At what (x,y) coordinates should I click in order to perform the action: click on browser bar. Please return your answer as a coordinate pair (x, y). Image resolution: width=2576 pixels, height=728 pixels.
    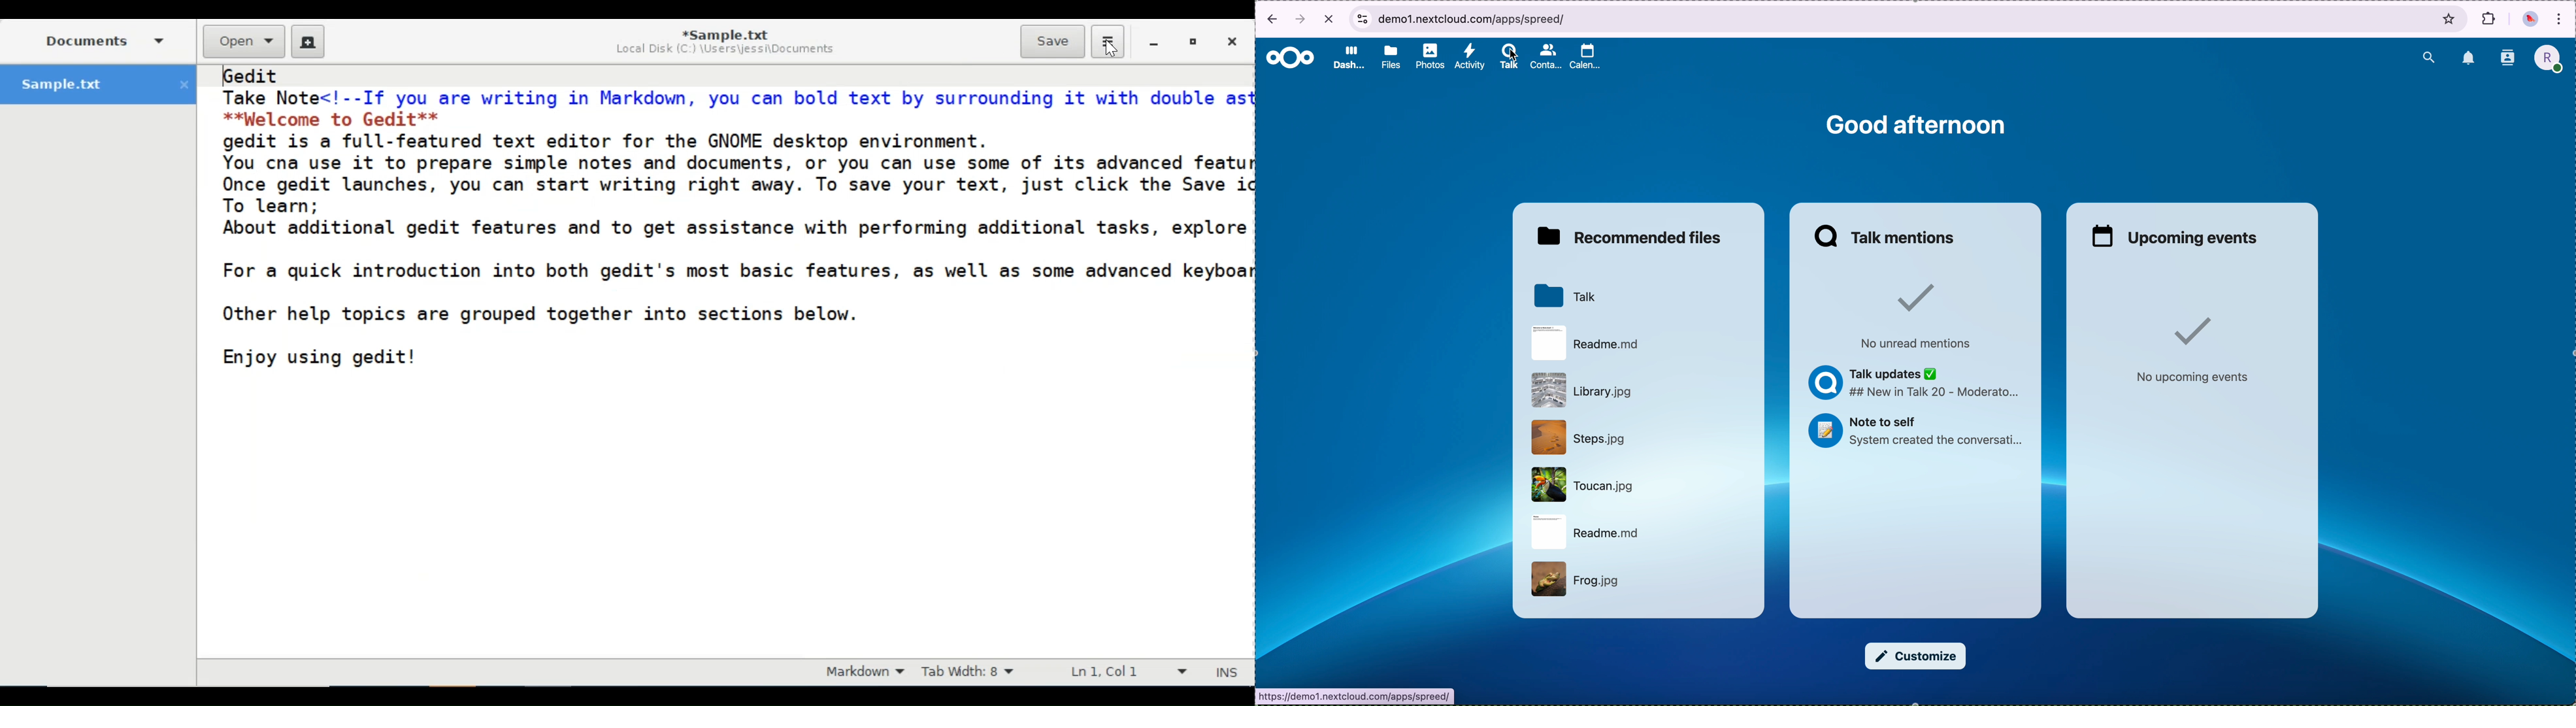
    Looking at the image, I should click on (1912, 20).